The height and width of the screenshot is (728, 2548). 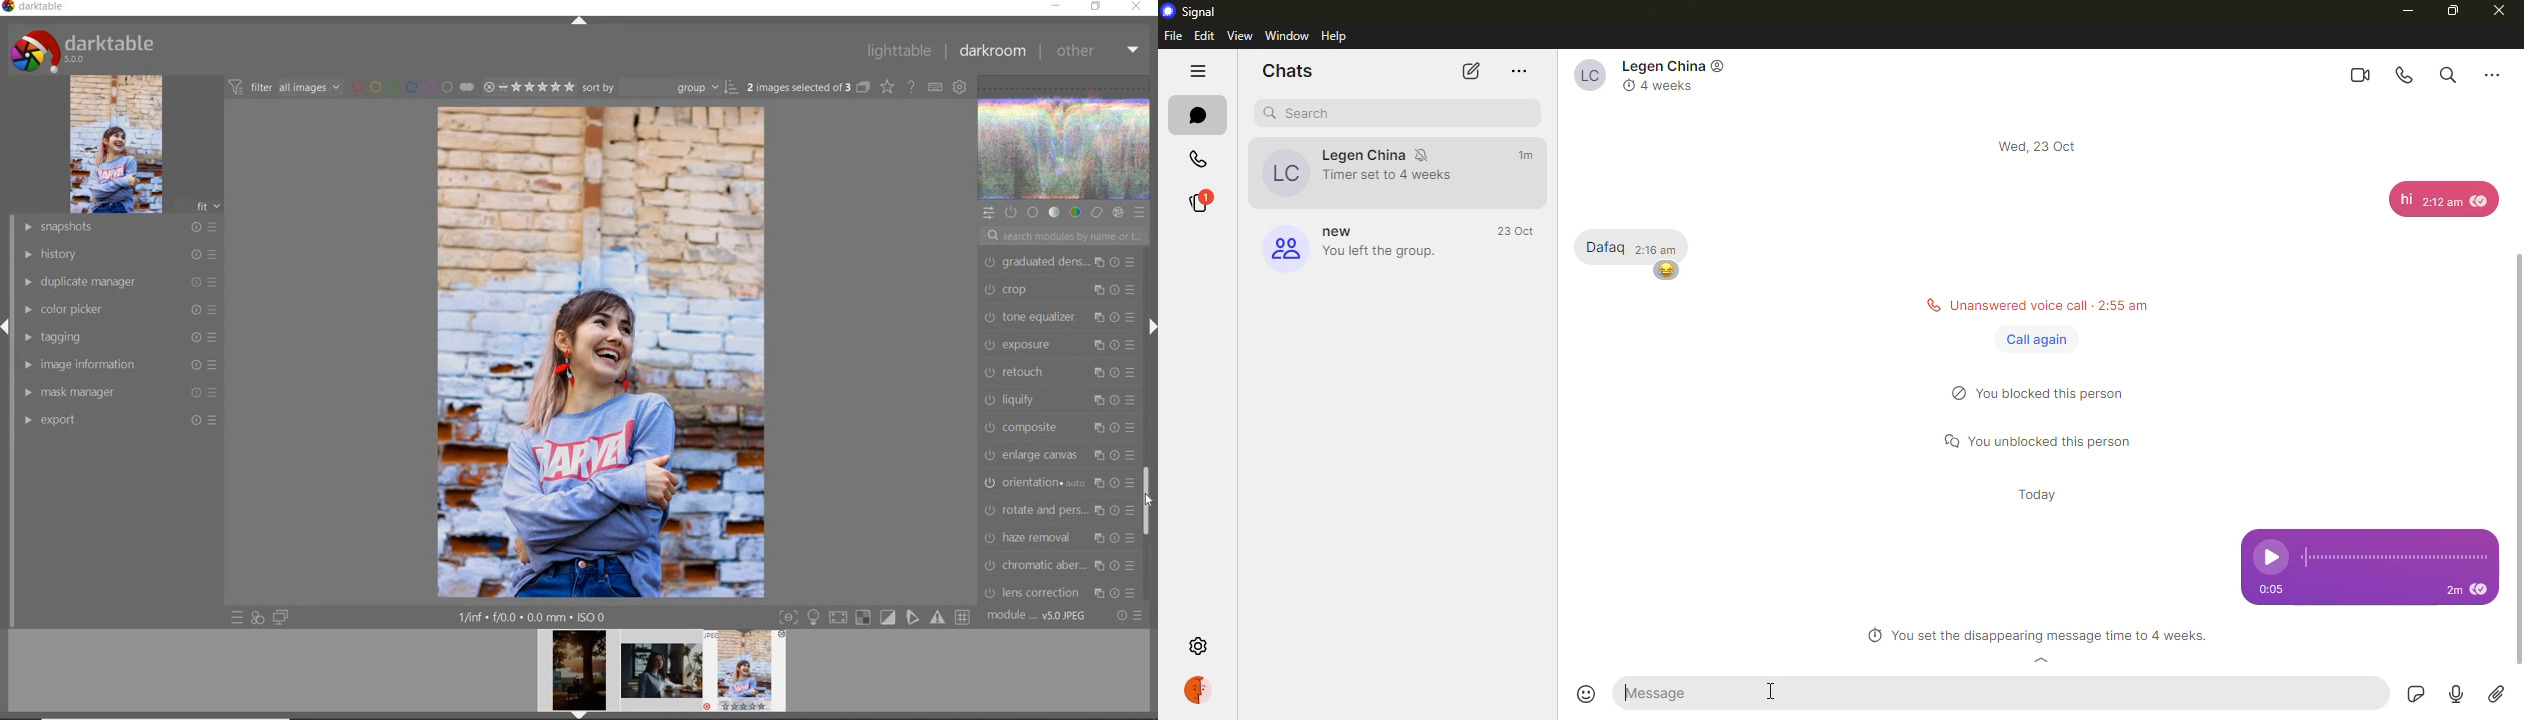 I want to click on tone equalizer, so click(x=1059, y=319).